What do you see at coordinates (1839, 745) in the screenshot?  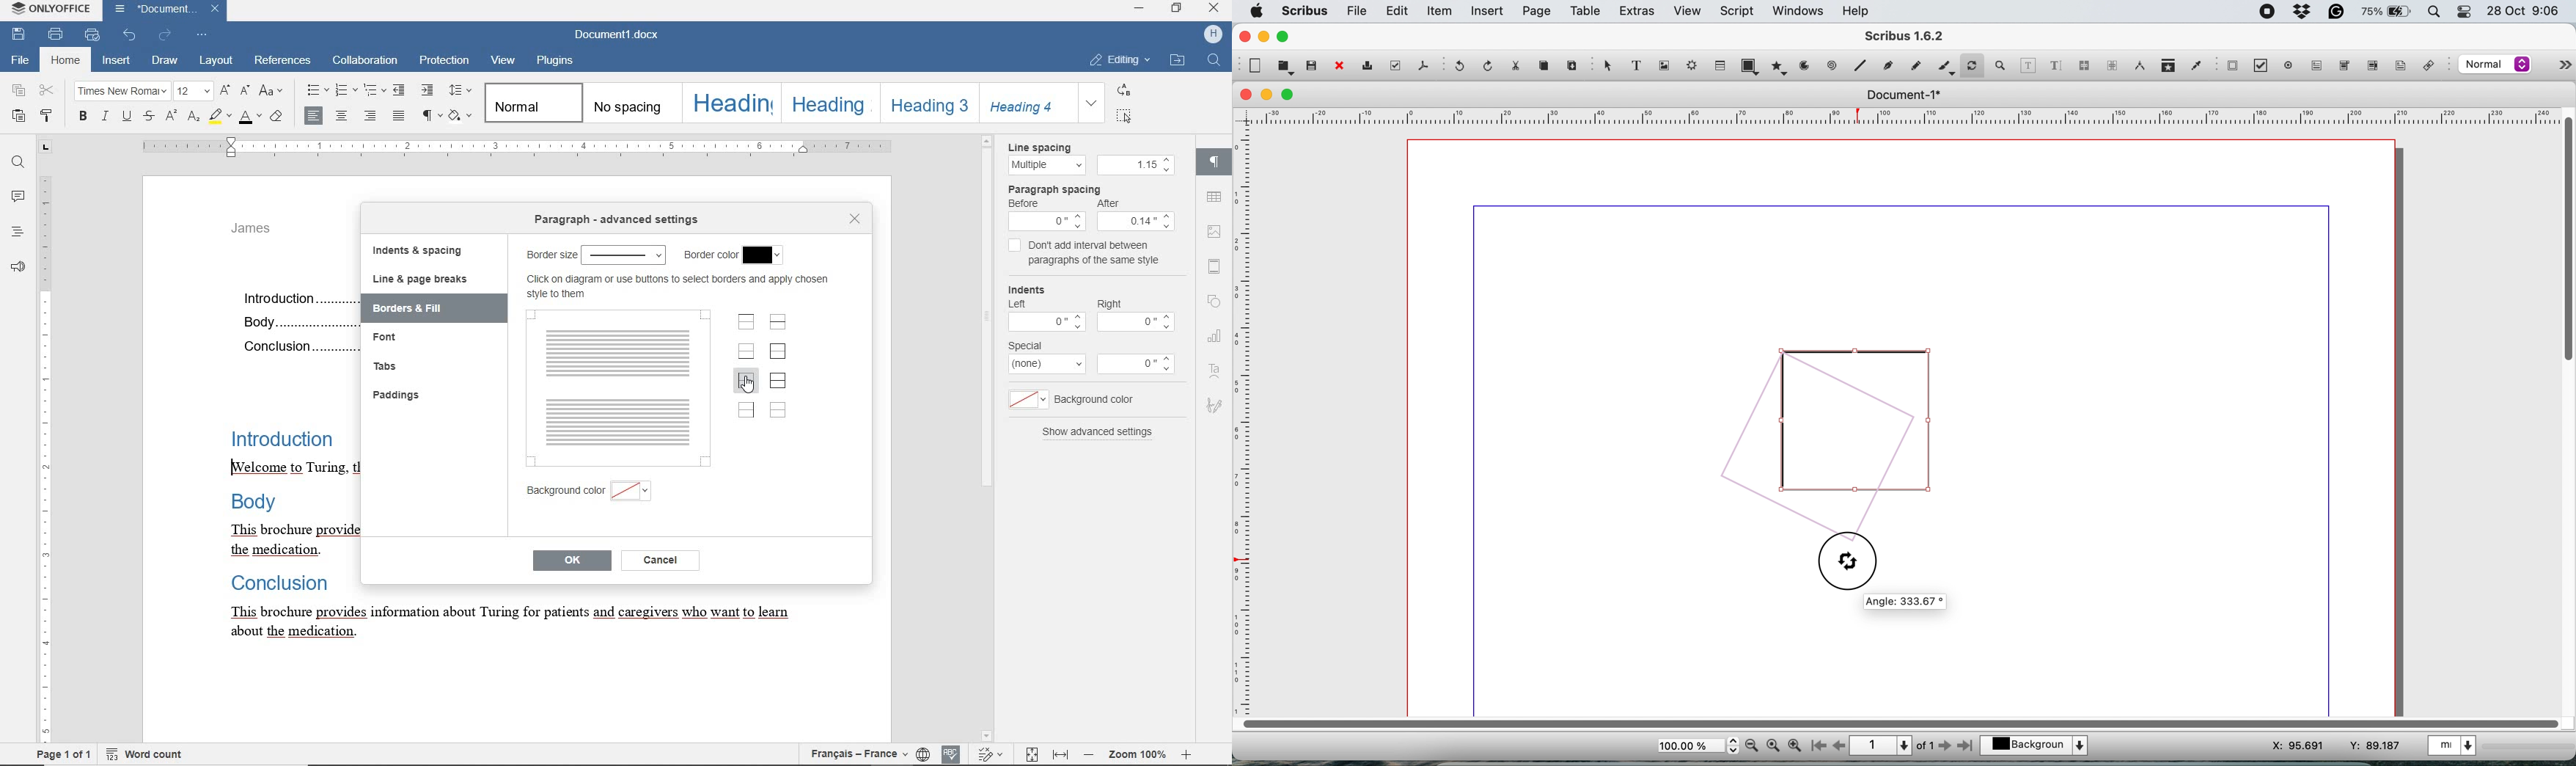 I see `go to previous page` at bounding box center [1839, 745].